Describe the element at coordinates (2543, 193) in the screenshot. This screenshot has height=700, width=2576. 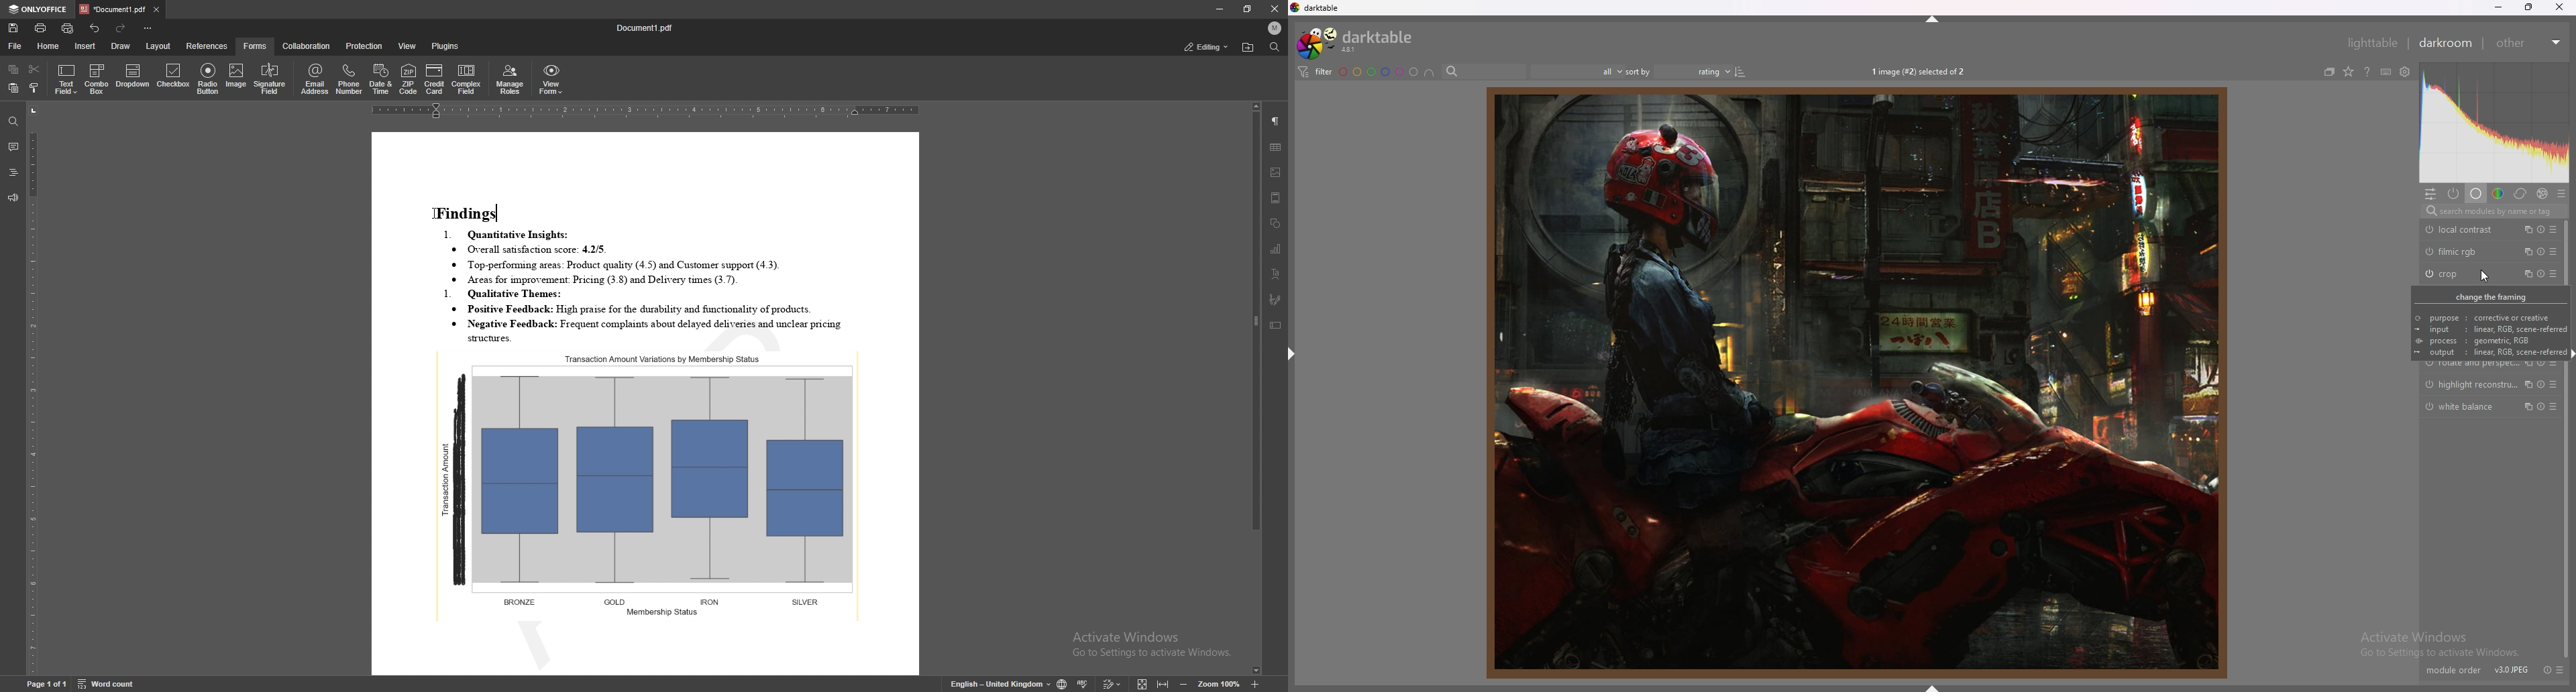
I see `effect` at that location.